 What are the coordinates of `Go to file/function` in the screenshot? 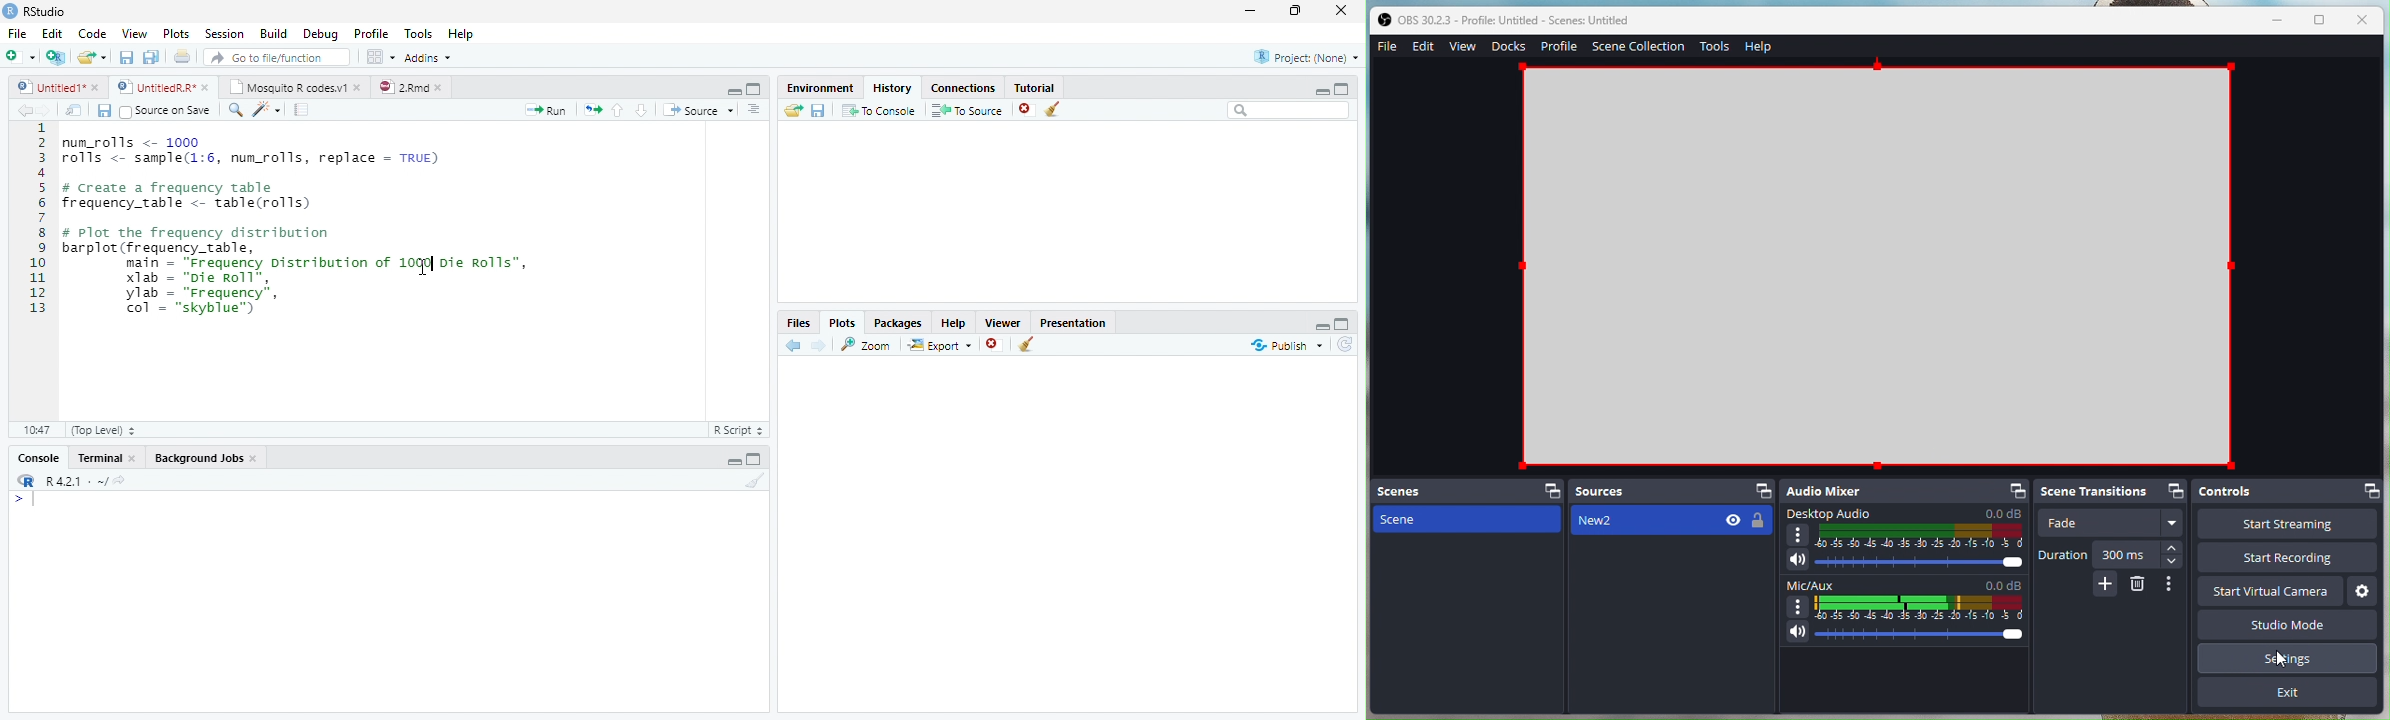 It's located at (275, 57).